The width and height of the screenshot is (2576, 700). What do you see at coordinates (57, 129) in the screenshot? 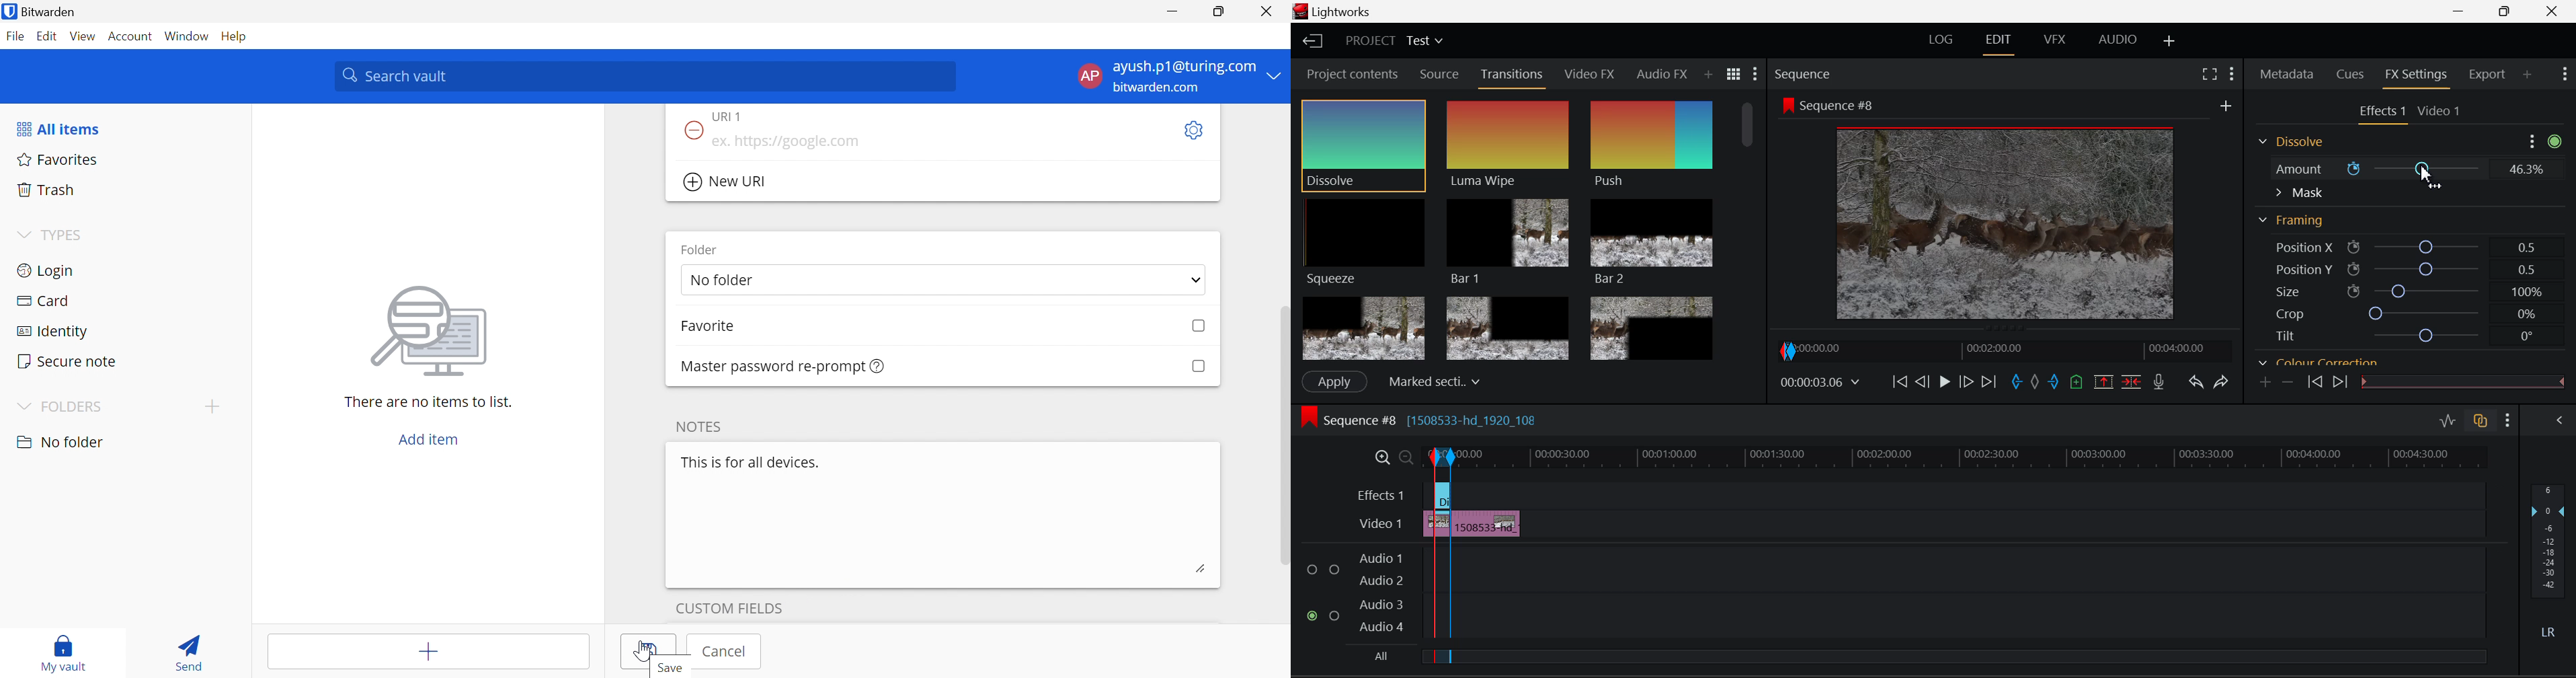
I see `All items` at bounding box center [57, 129].